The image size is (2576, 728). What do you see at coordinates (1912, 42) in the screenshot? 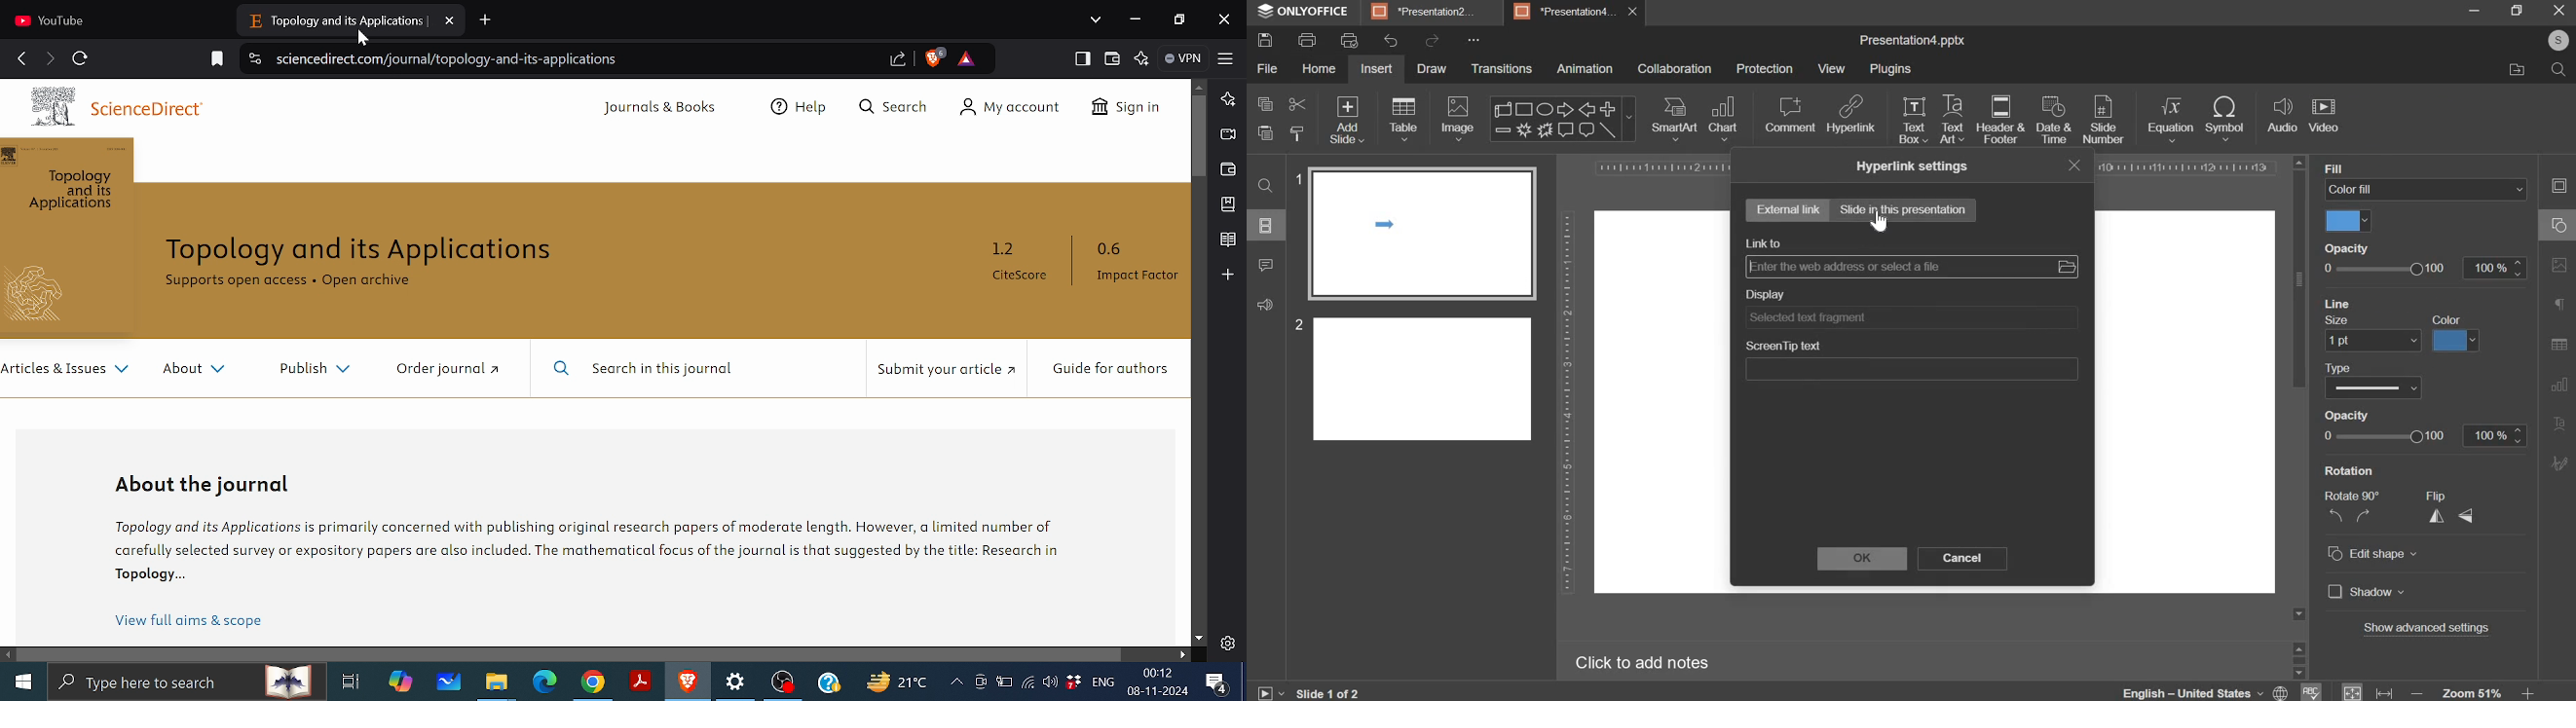
I see `presentation name` at bounding box center [1912, 42].